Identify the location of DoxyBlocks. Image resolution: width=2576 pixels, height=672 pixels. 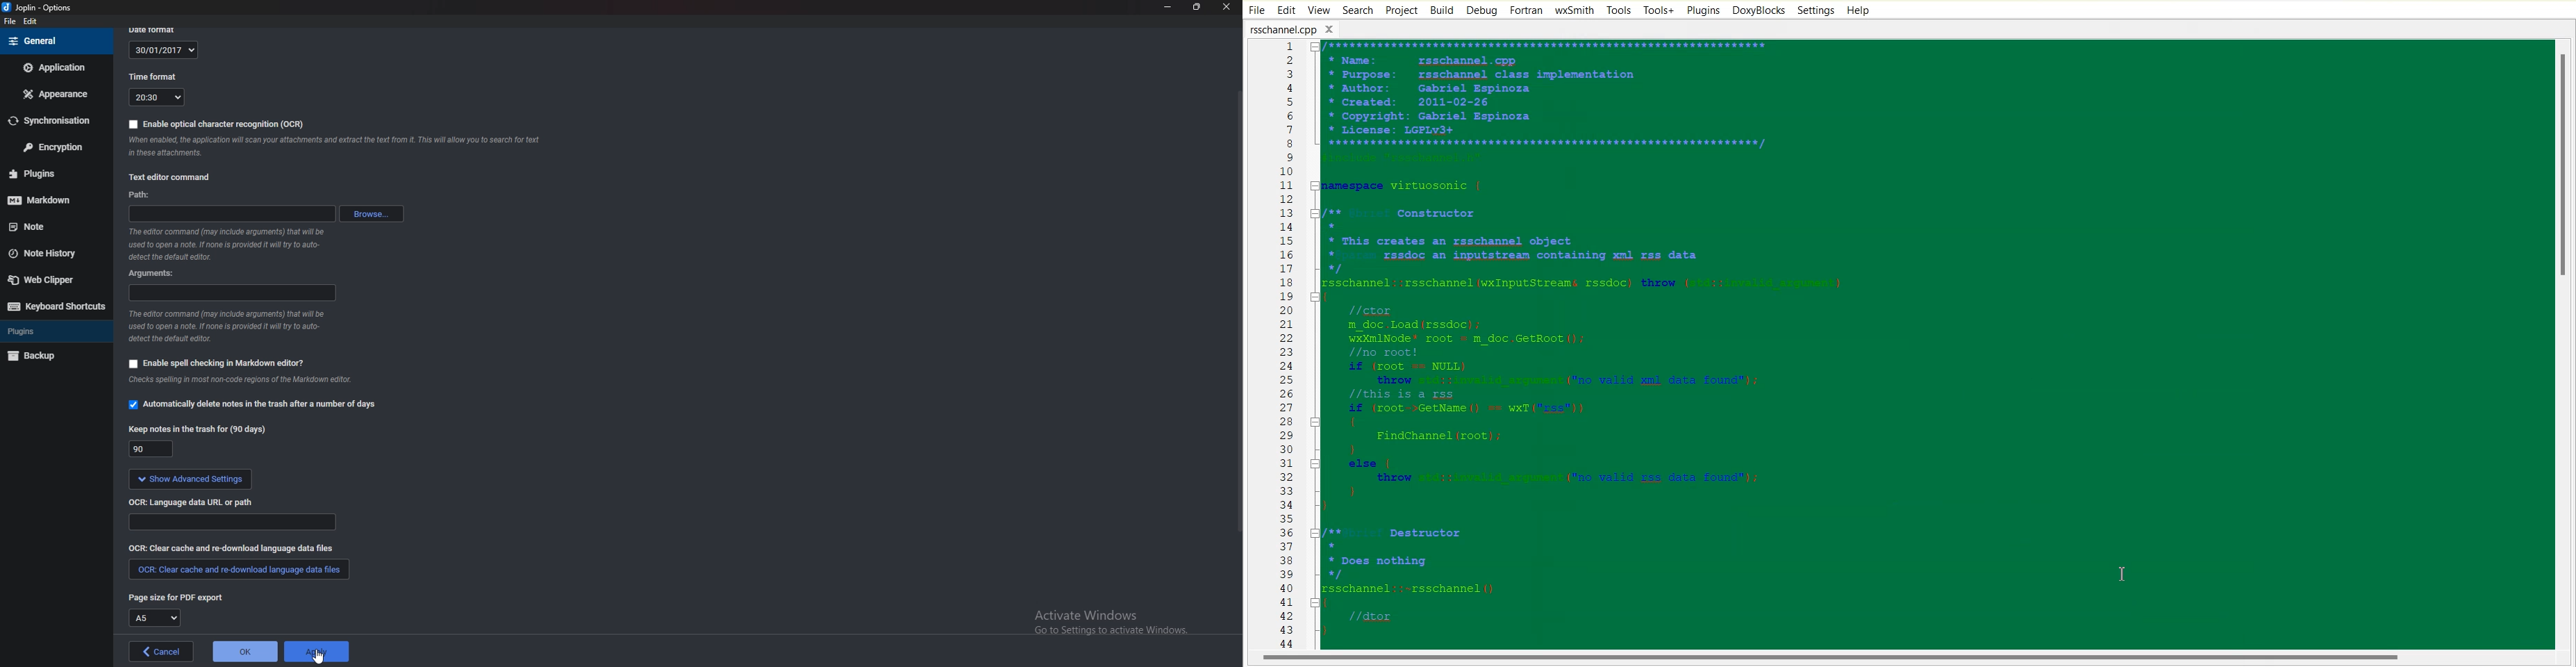
(1758, 10).